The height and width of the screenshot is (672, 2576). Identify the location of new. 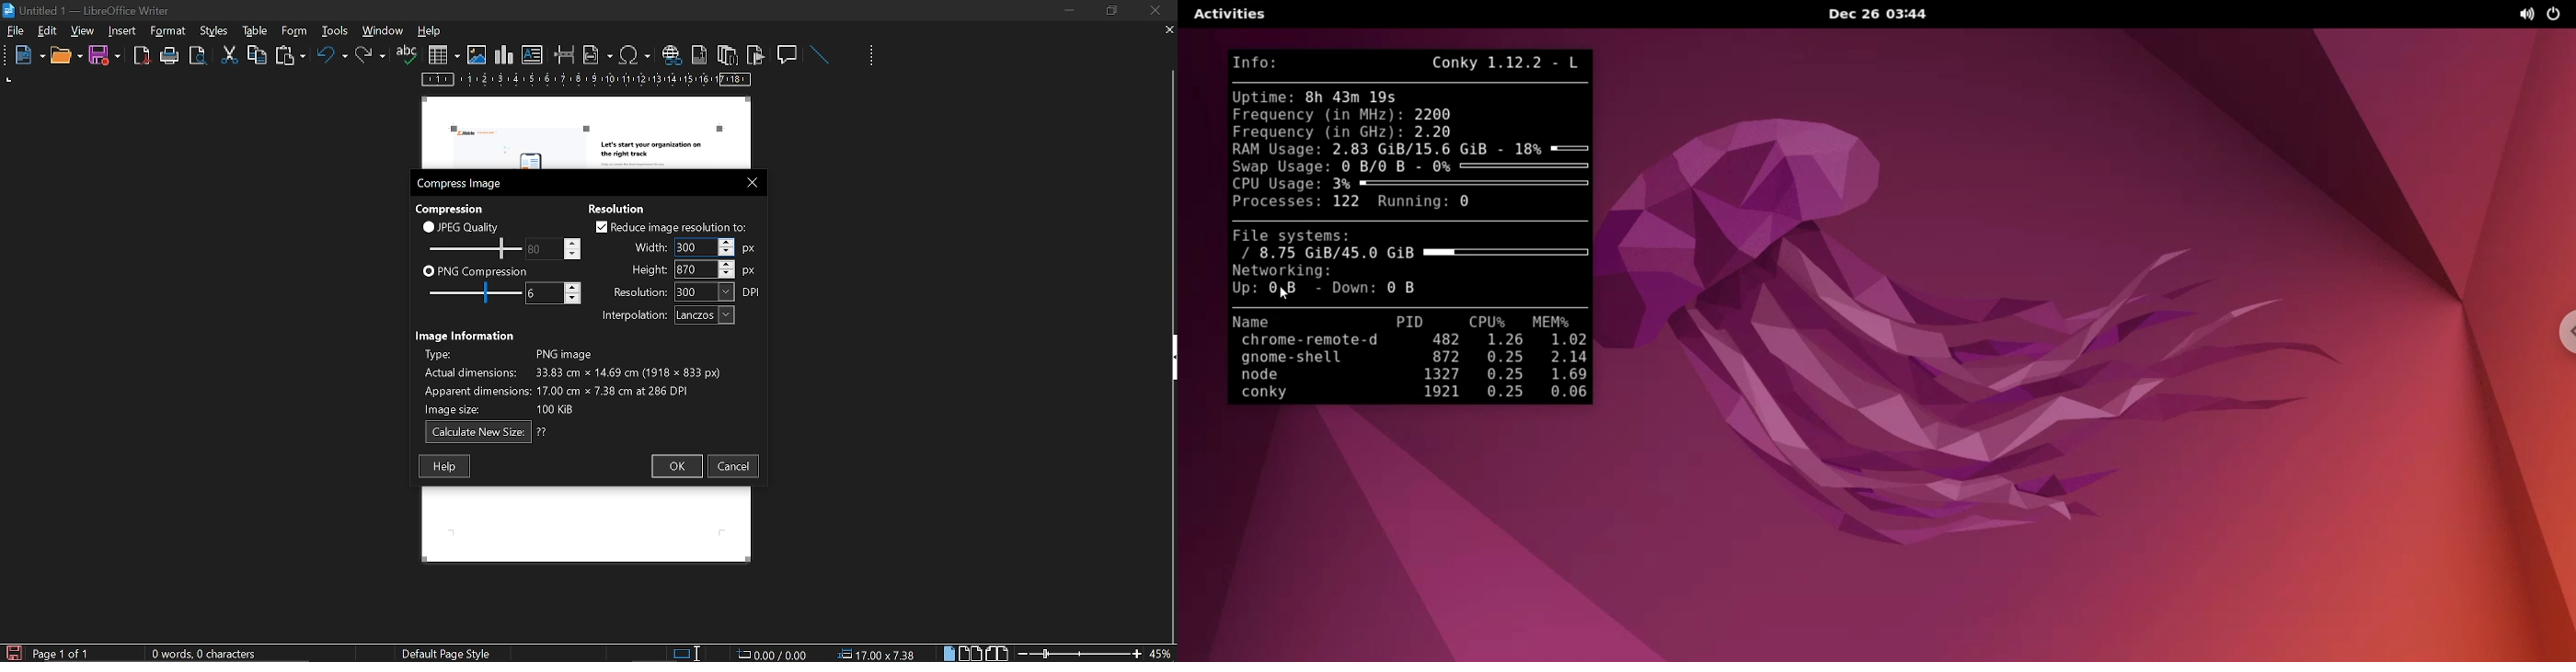
(25, 56).